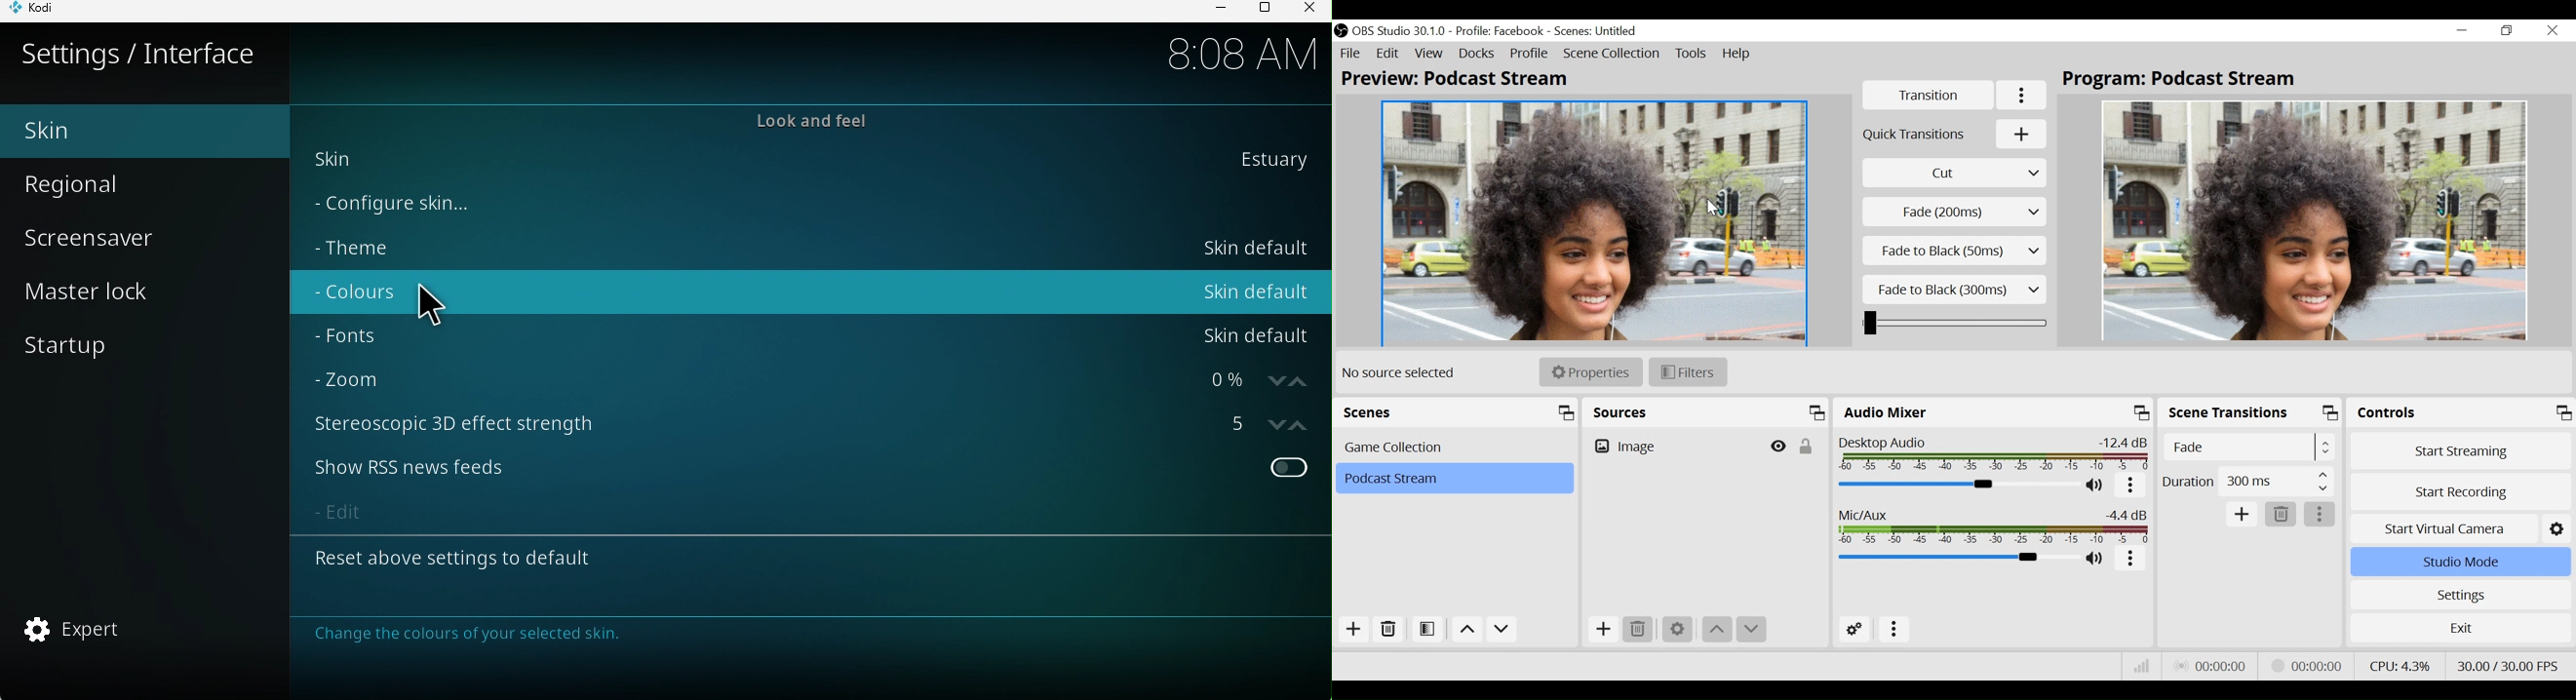 This screenshot has height=700, width=2576. I want to click on More, so click(2024, 95).